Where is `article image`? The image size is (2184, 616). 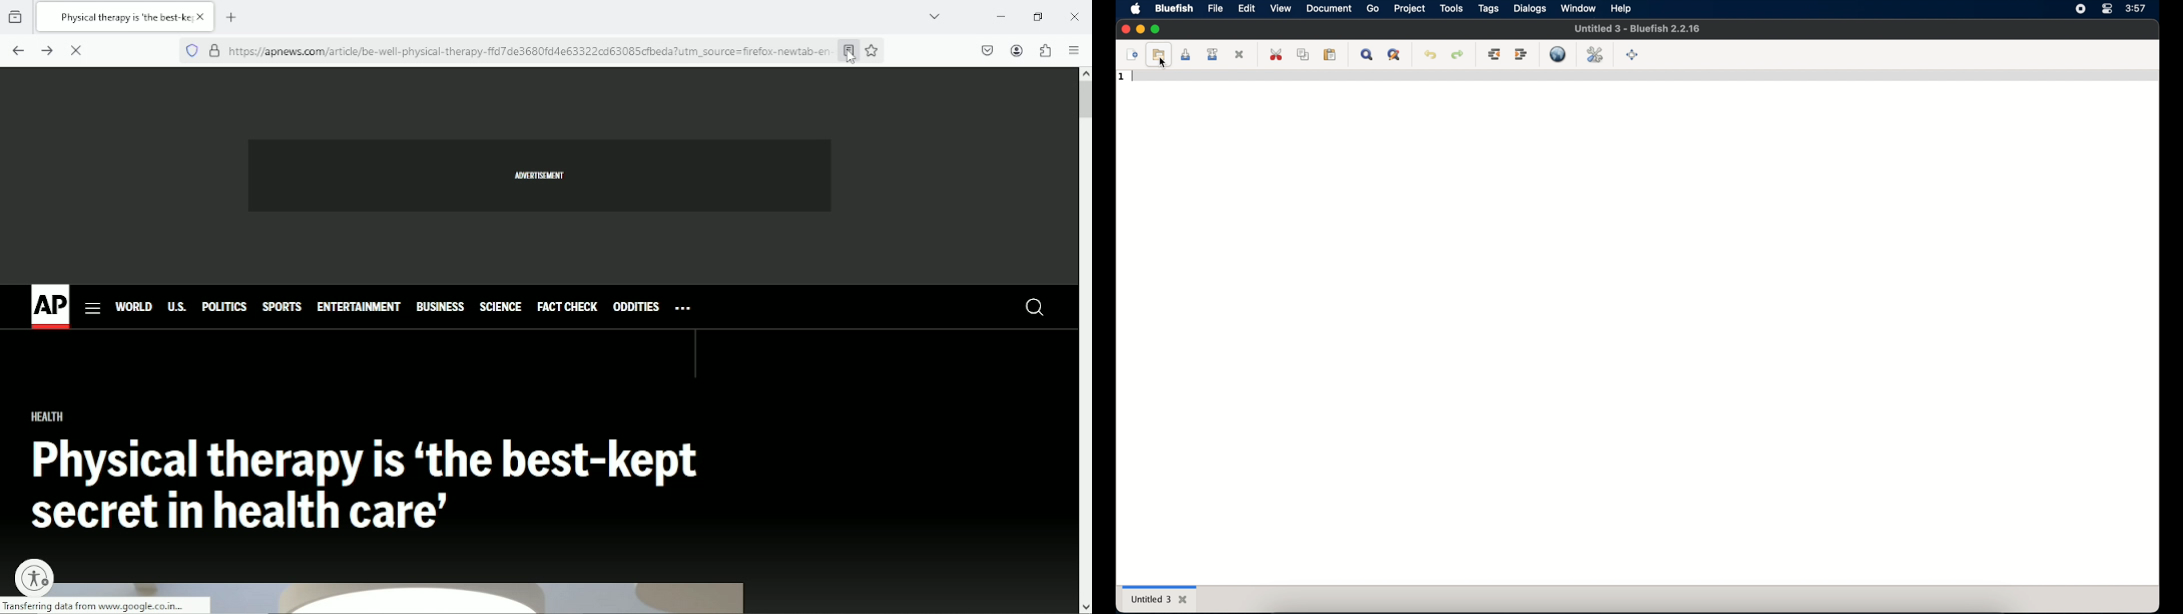 article image is located at coordinates (477, 598).